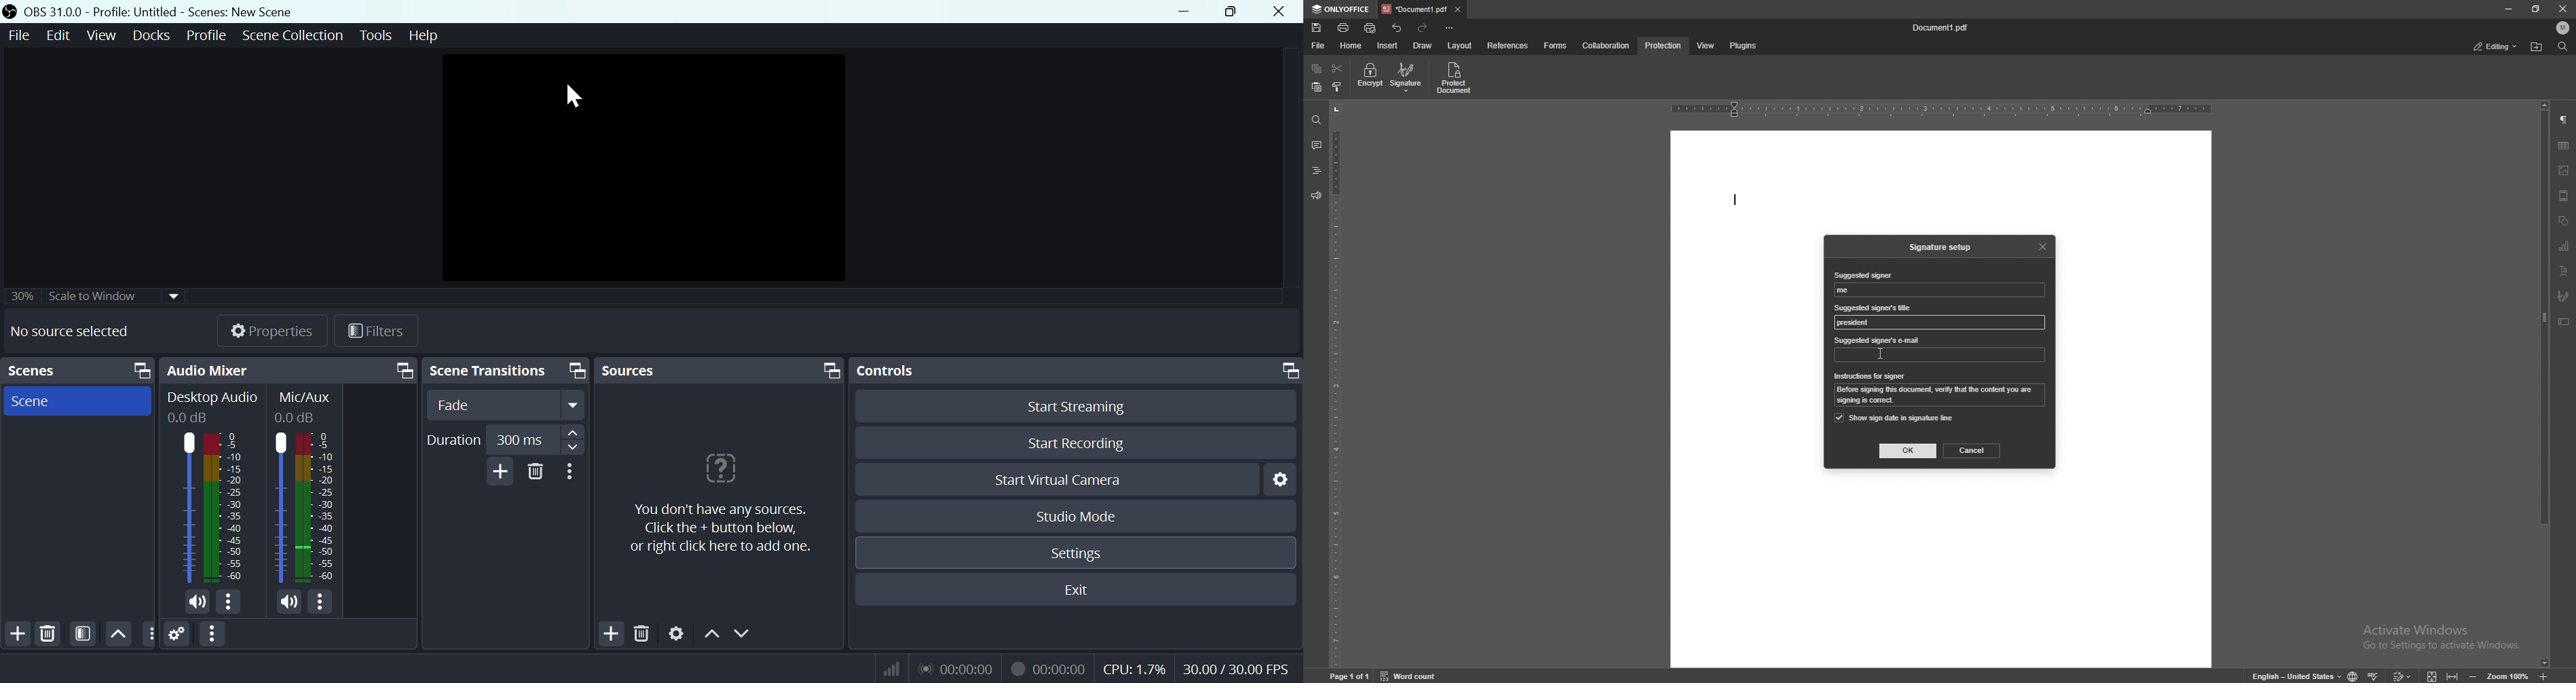 The height and width of the screenshot is (700, 2576). Describe the element at coordinates (1072, 572) in the screenshot. I see `cursor on setting` at that location.